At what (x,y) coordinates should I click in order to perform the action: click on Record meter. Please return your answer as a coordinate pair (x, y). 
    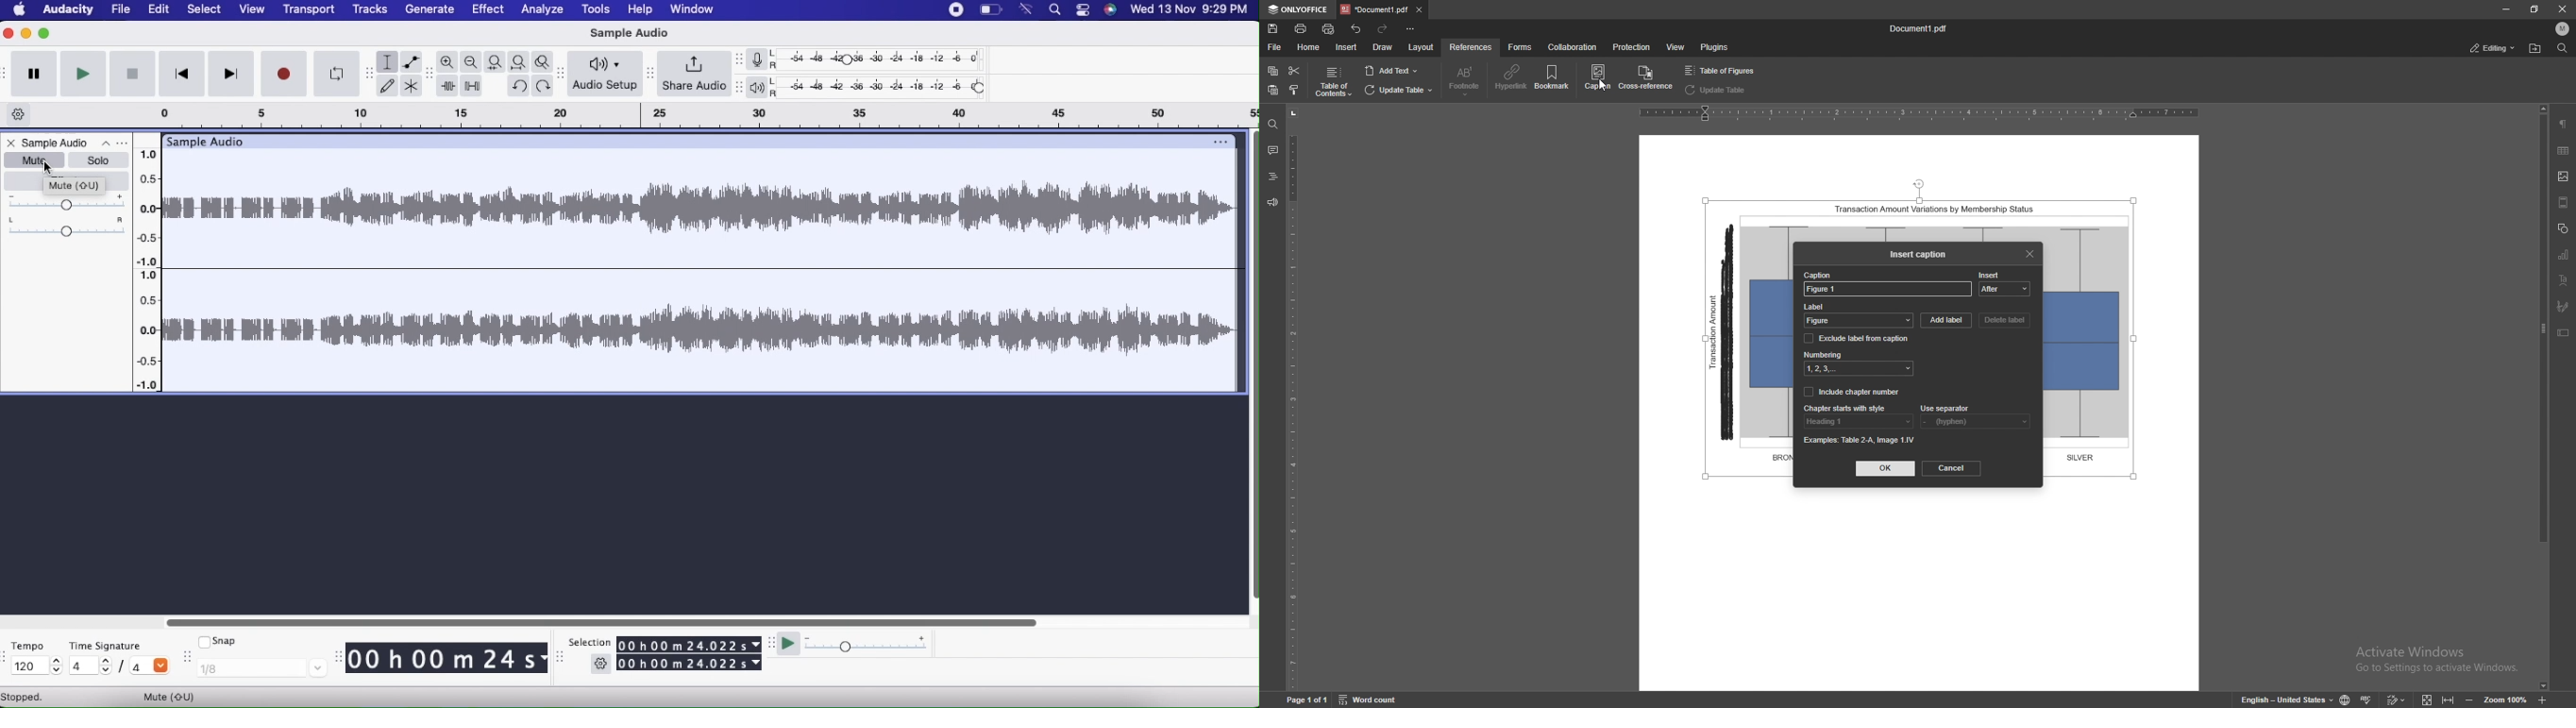
    Looking at the image, I should click on (762, 59).